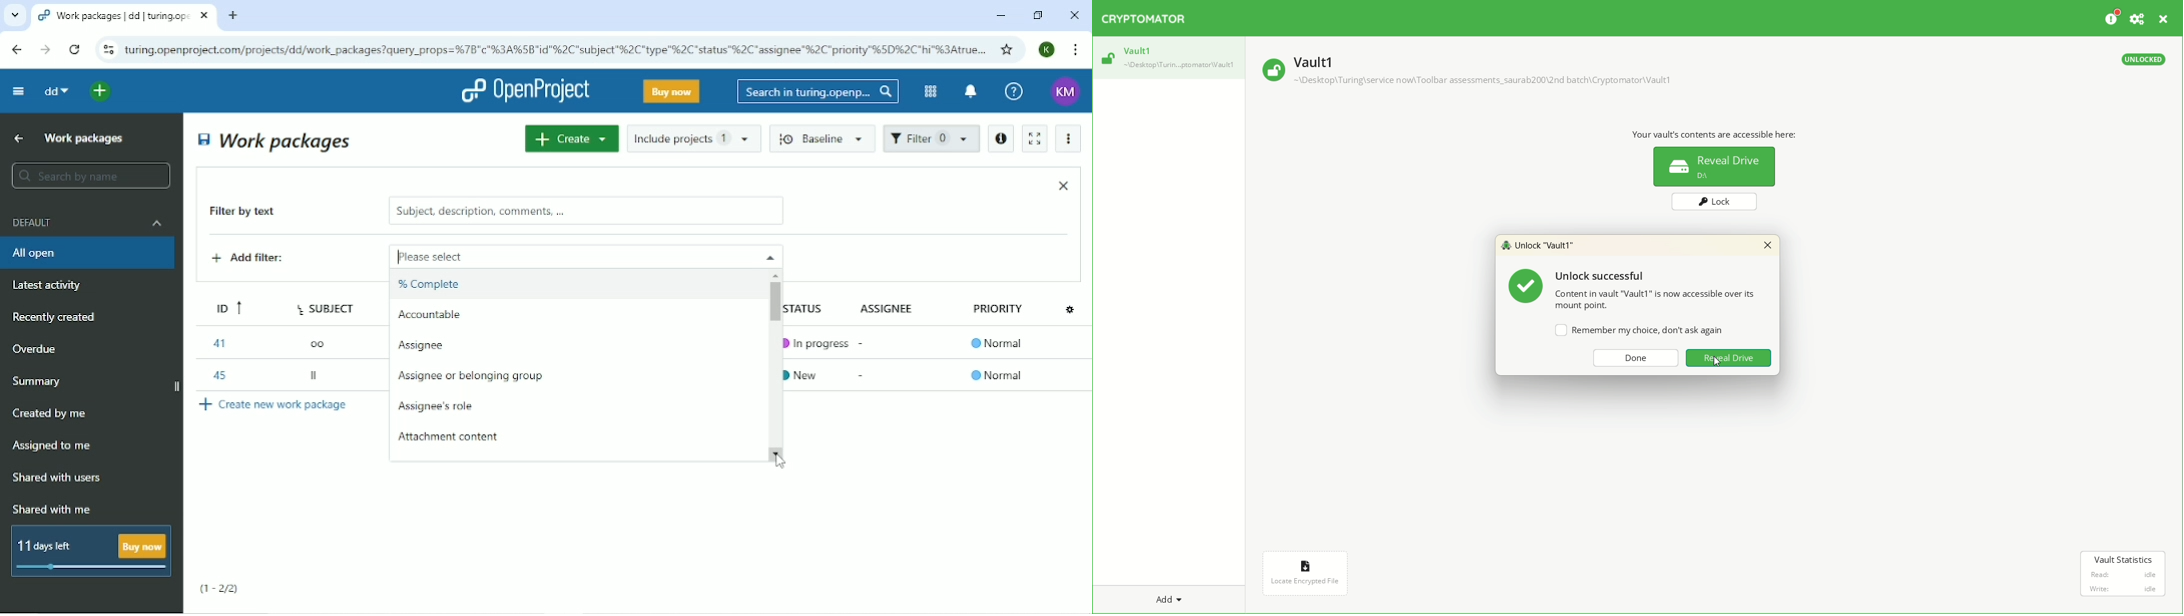 Image resolution: width=2184 pixels, height=616 pixels. What do you see at coordinates (1000, 16) in the screenshot?
I see `Minimize` at bounding box center [1000, 16].